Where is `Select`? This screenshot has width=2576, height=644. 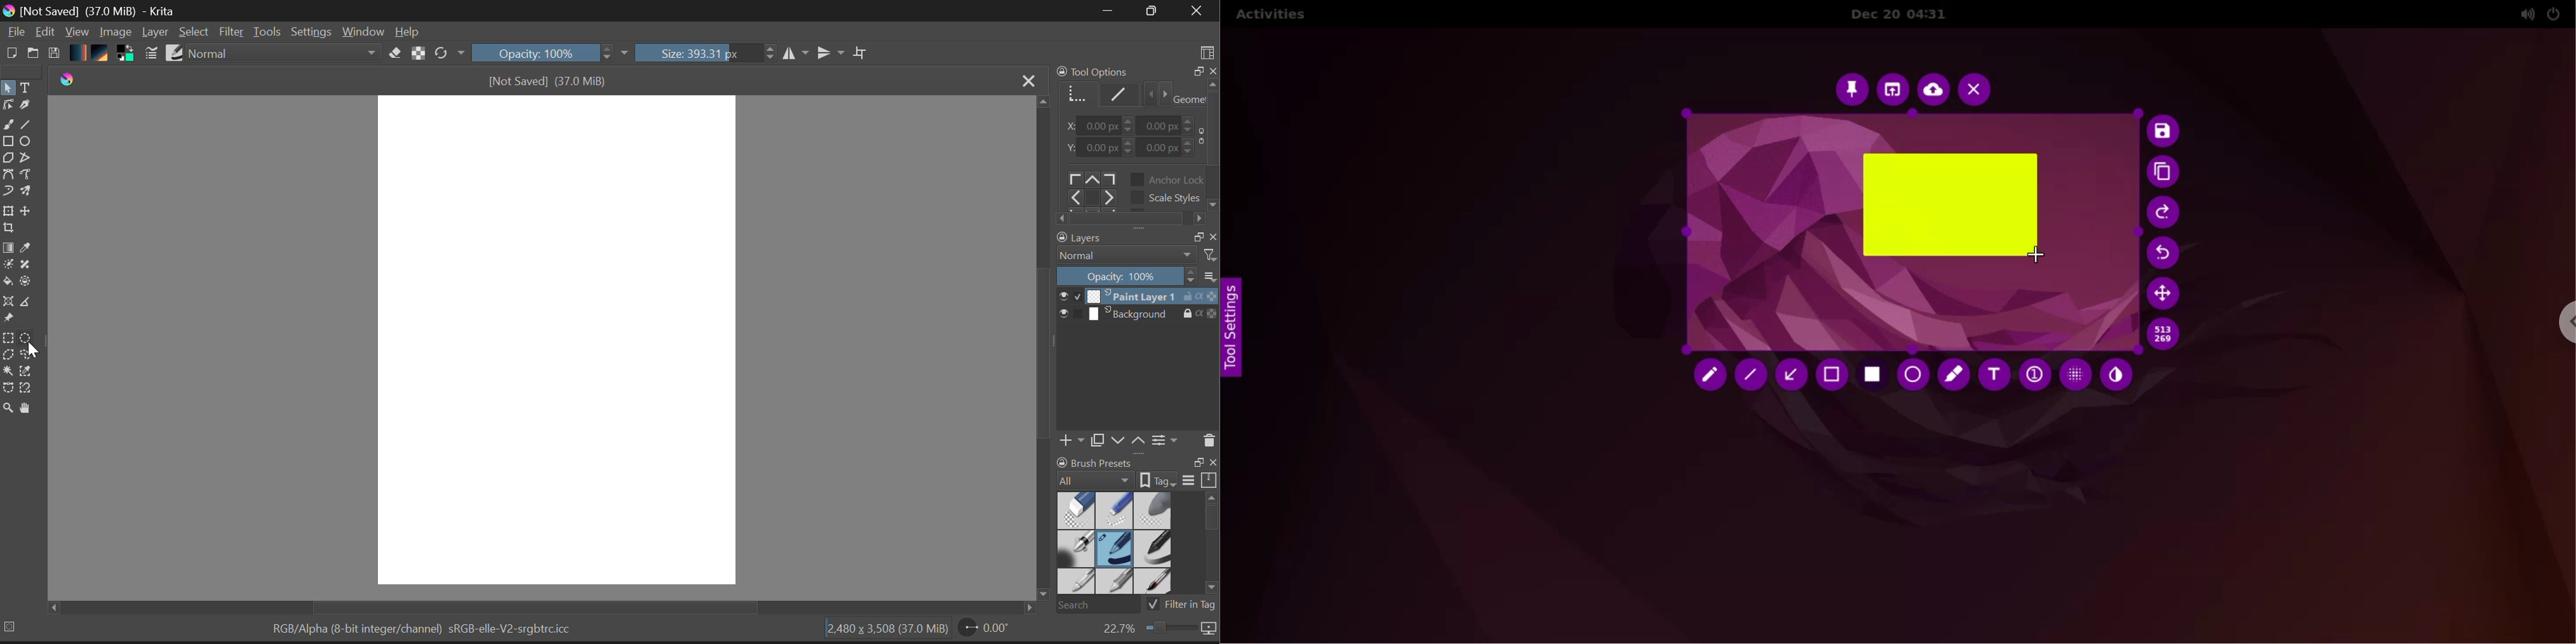 Select is located at coordinates (196, 32).